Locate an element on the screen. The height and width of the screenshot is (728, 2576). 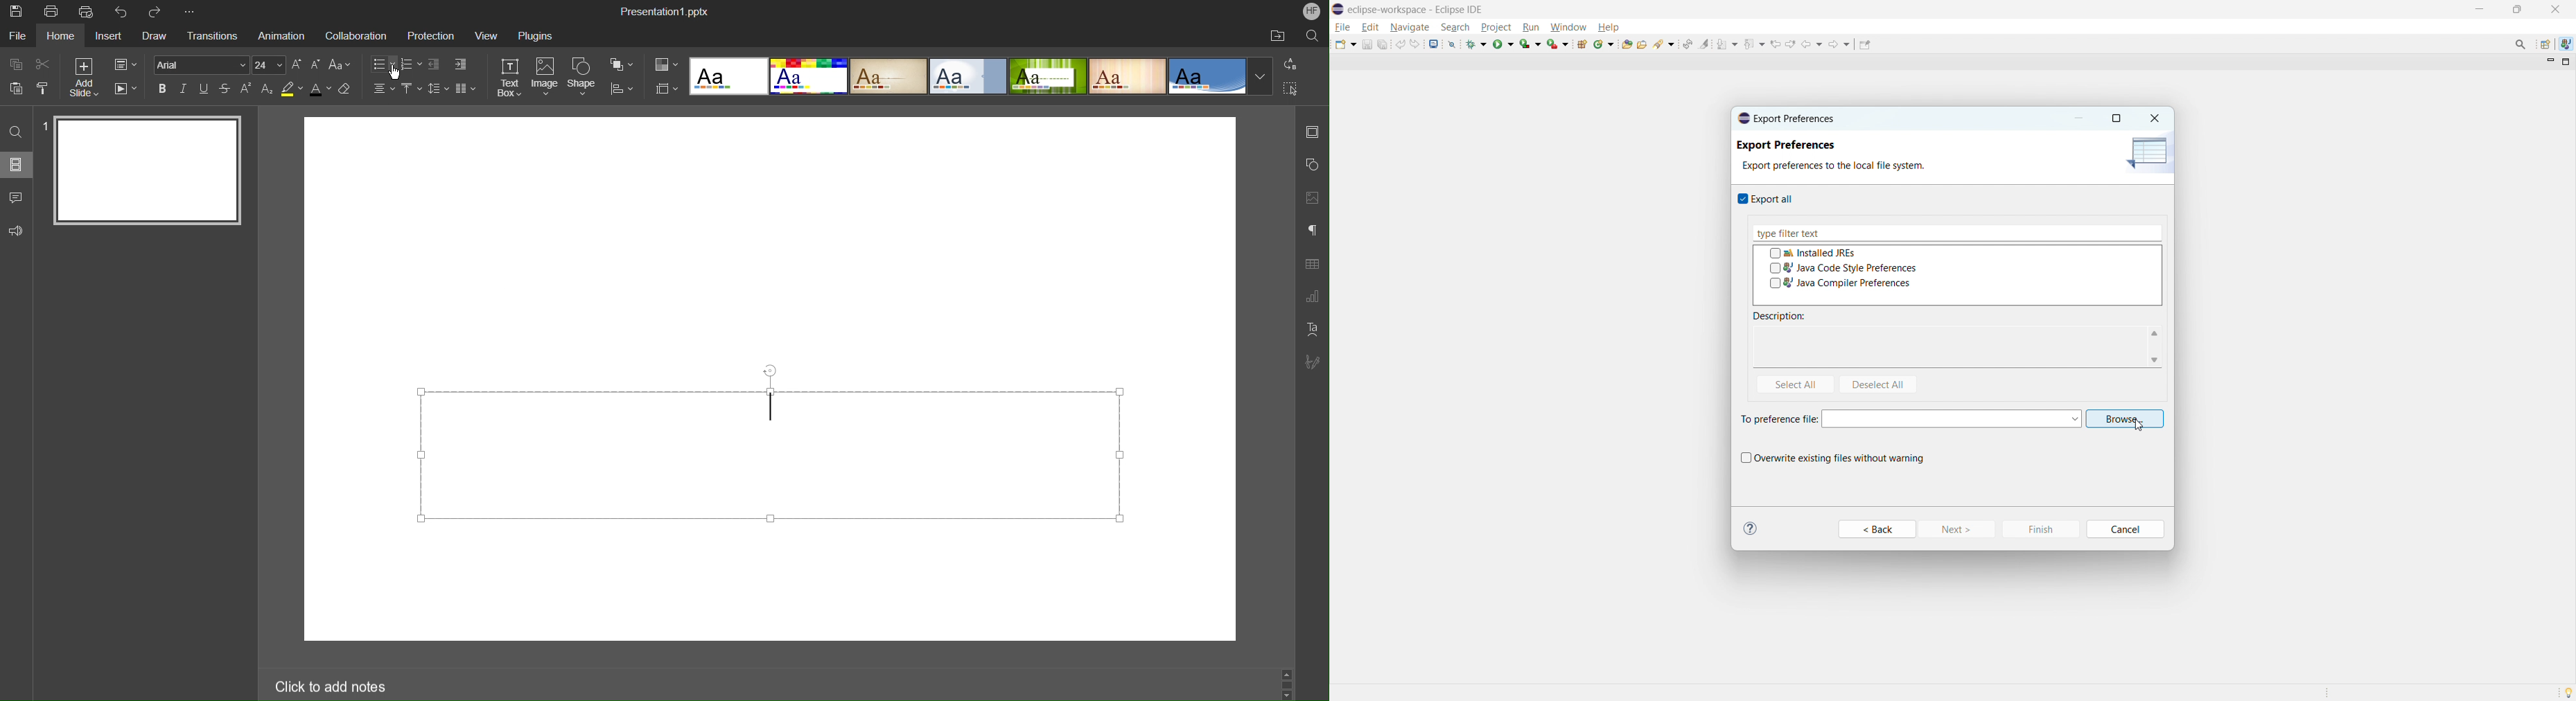
Column is located at coordinates (466, 89).